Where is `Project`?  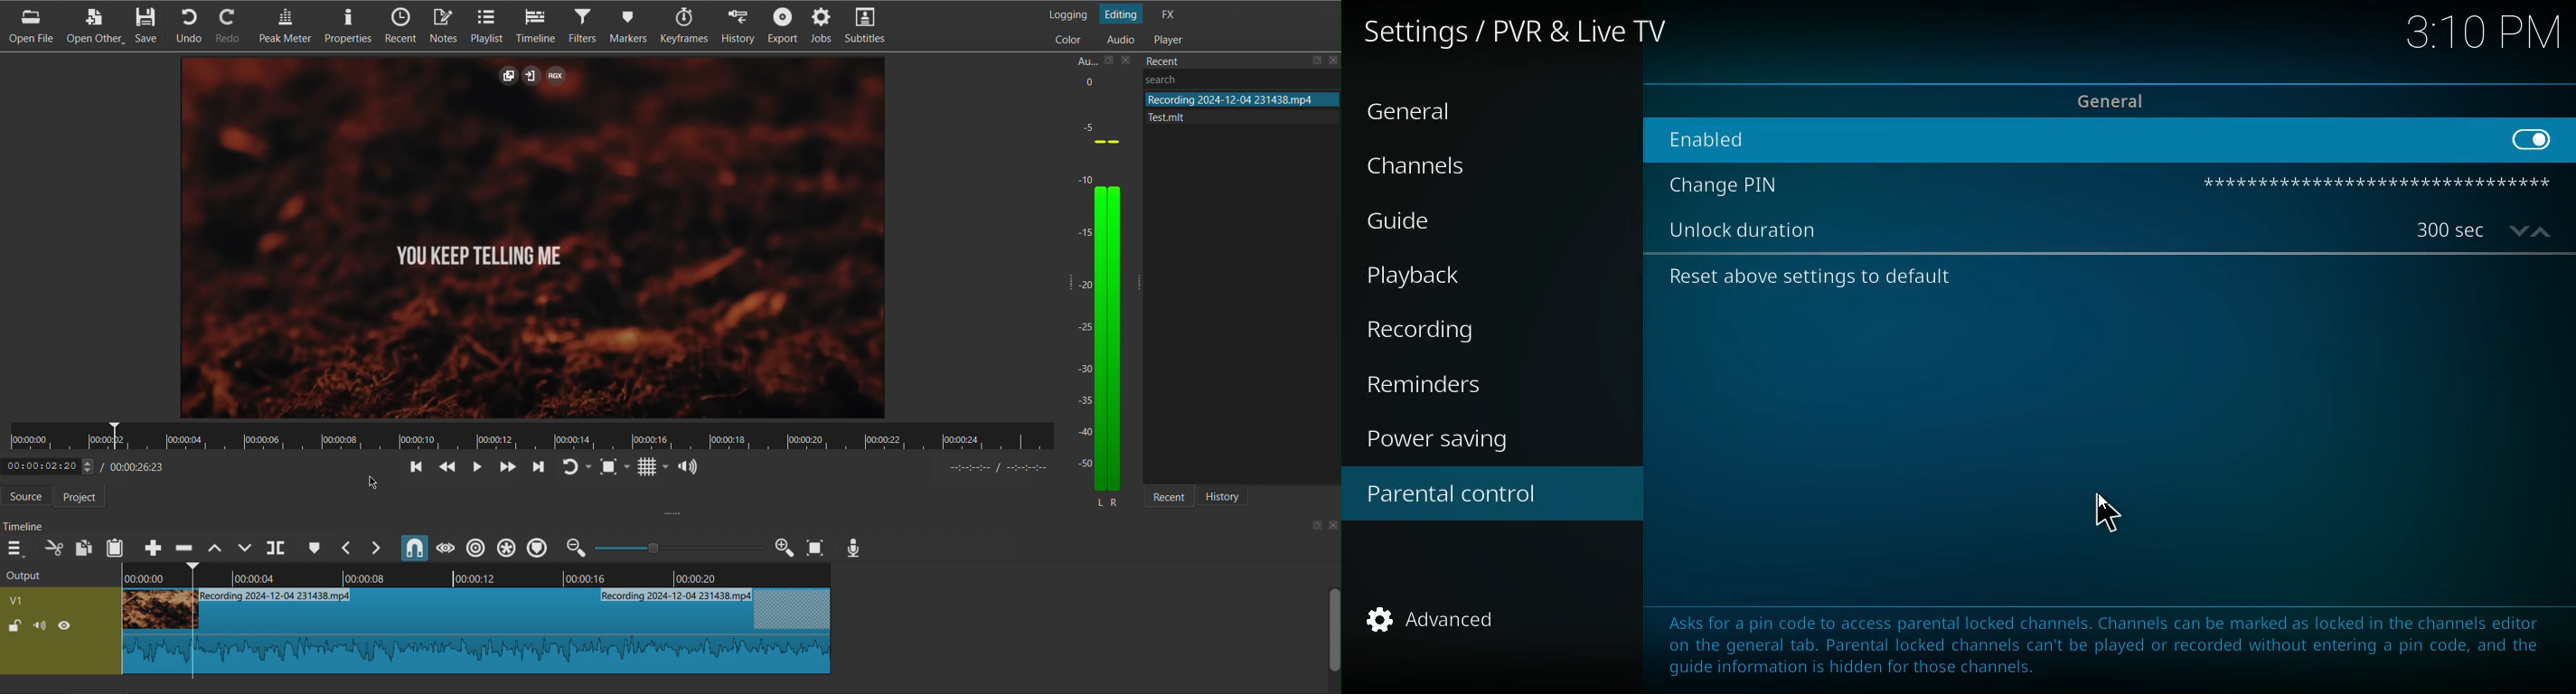
Project is located at coordinates (86, 497).